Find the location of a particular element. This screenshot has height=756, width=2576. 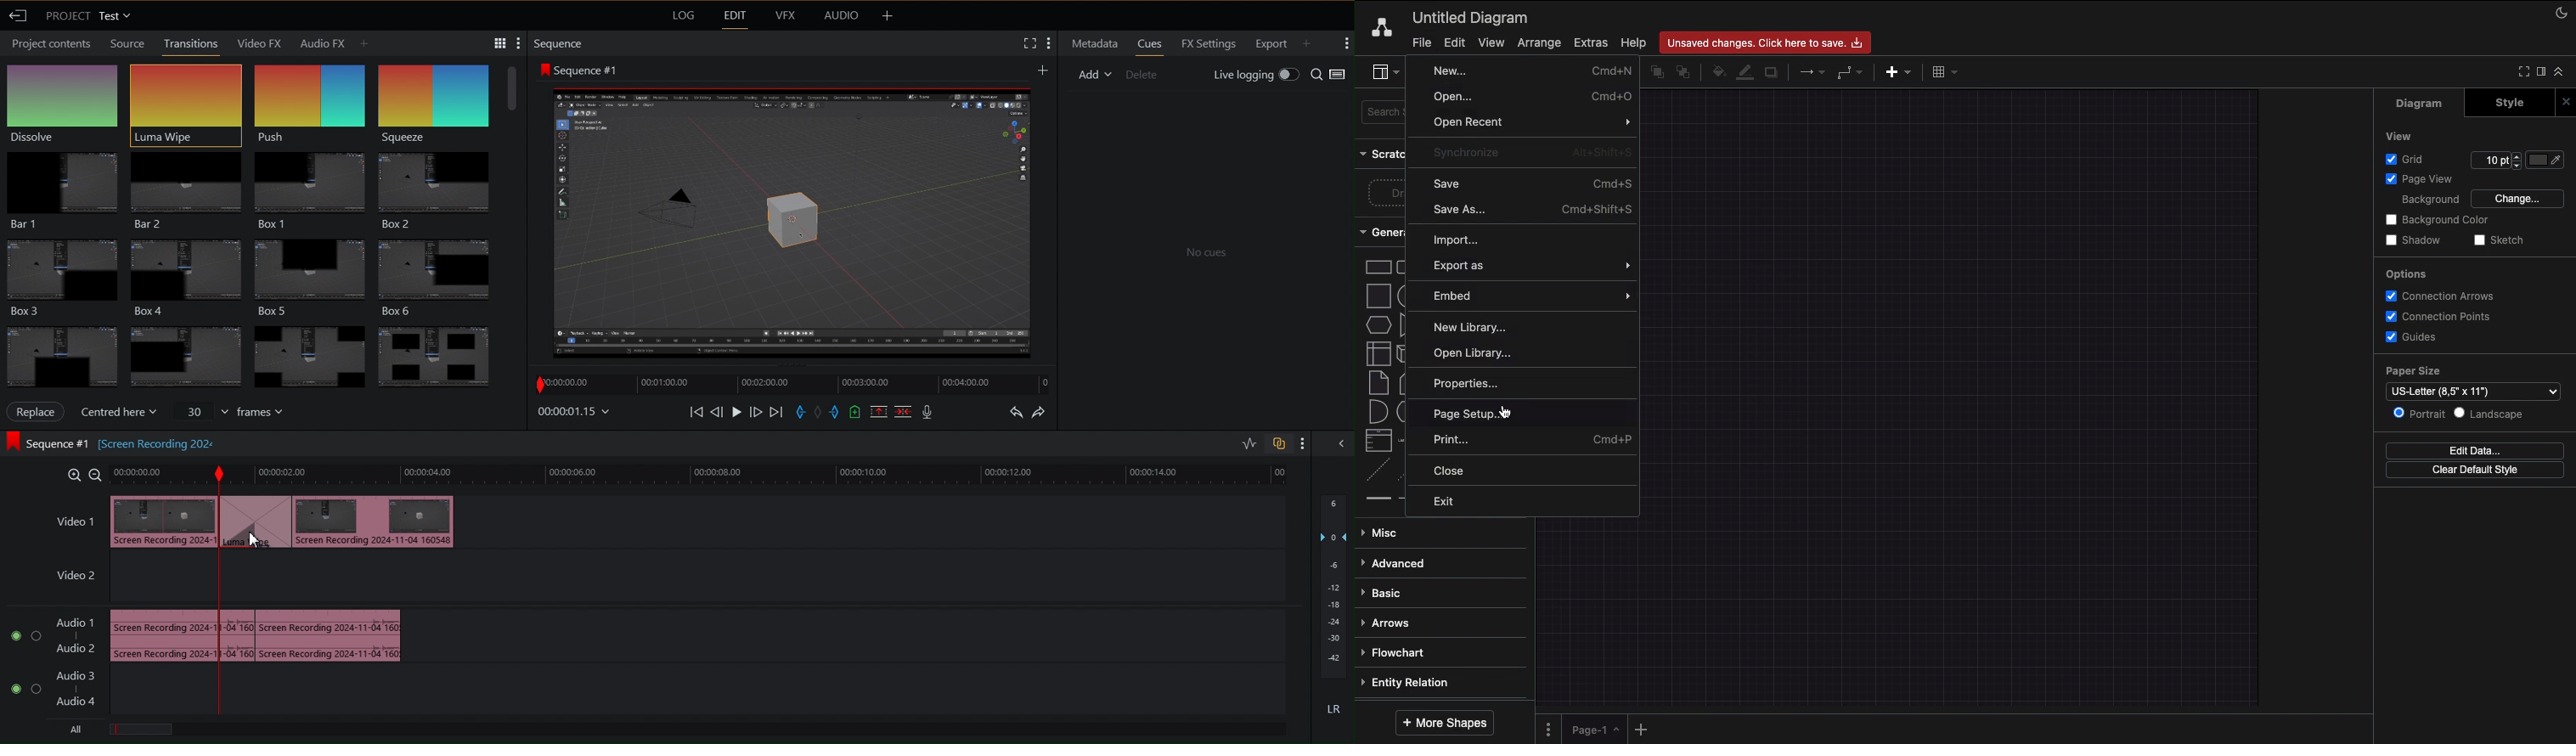

Page 1 is located at coordinates (1592, 728).